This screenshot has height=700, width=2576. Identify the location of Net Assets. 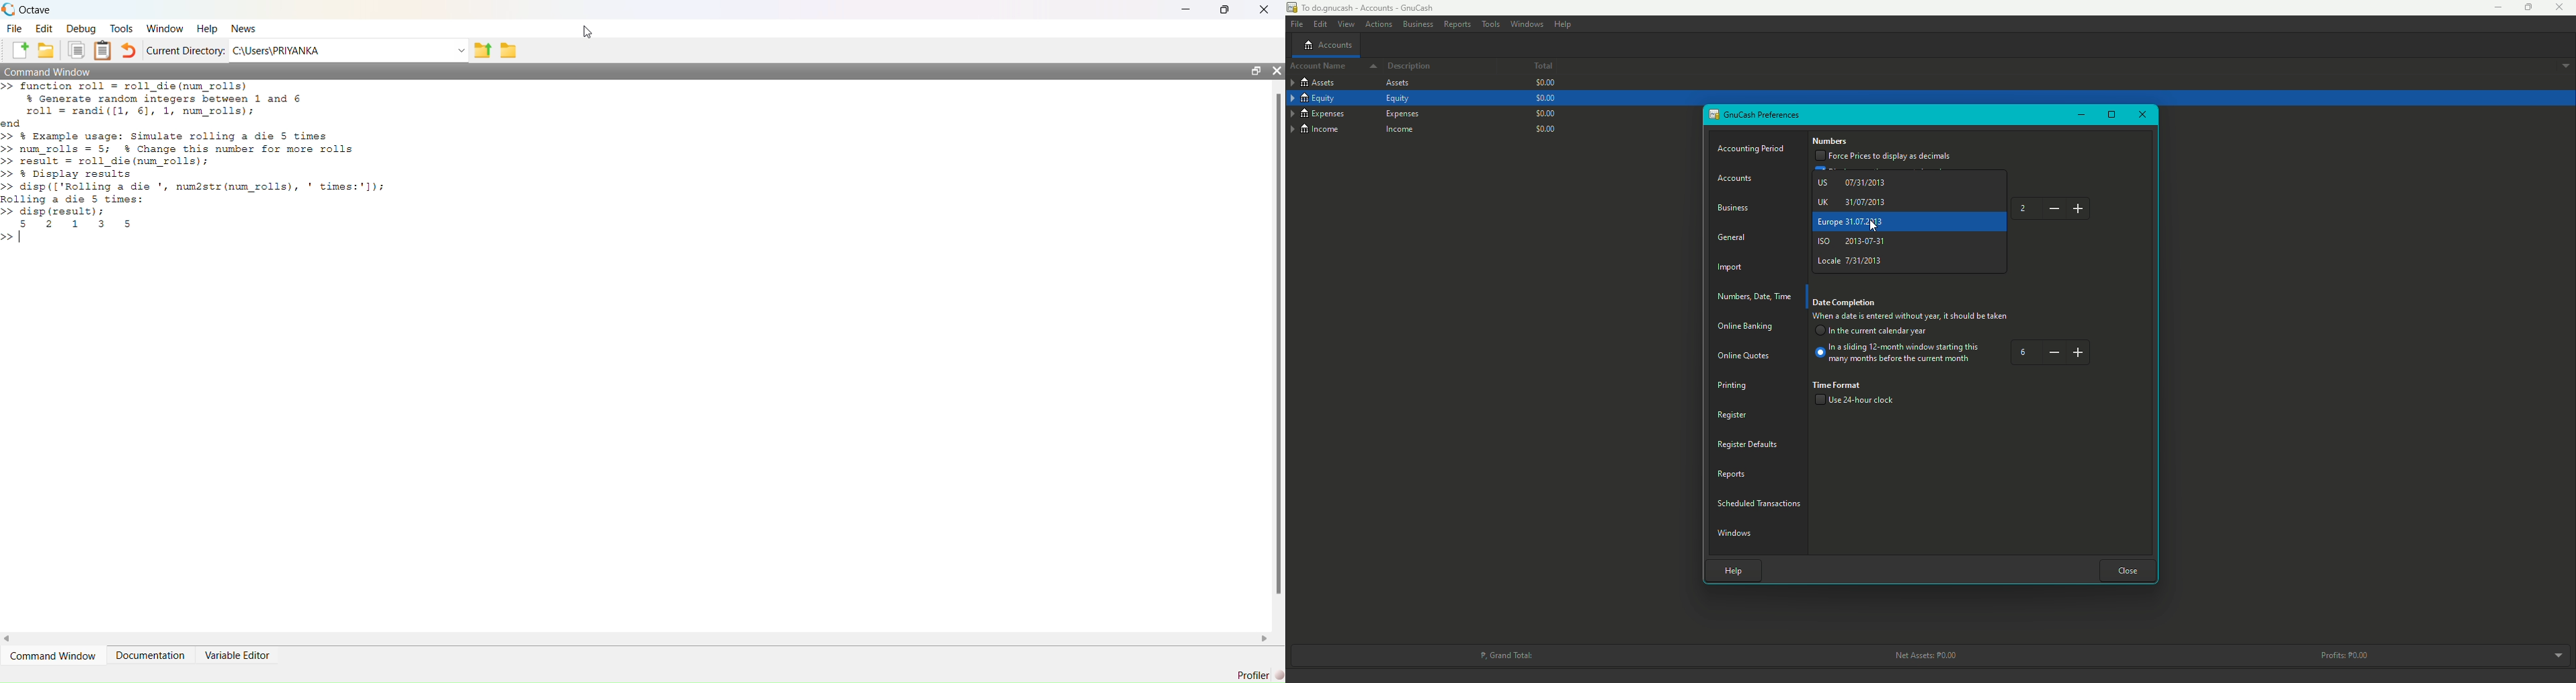
(1923, 655).